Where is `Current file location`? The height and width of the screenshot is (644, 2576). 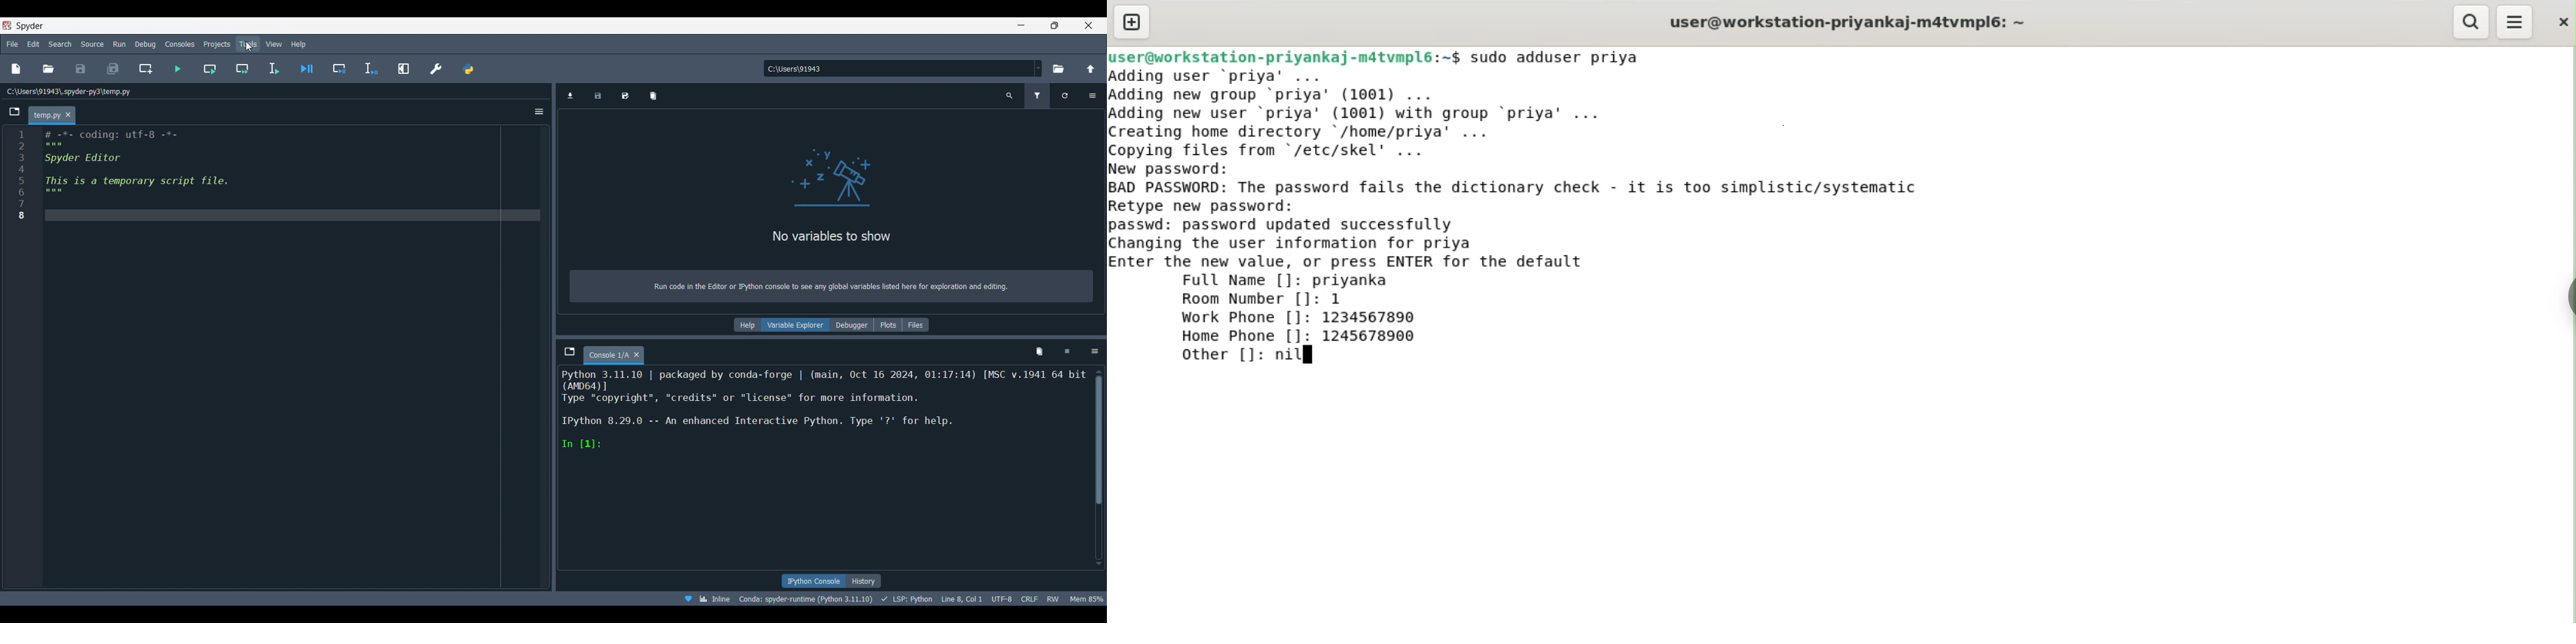
Current file location is located at coordinates (69, 92).